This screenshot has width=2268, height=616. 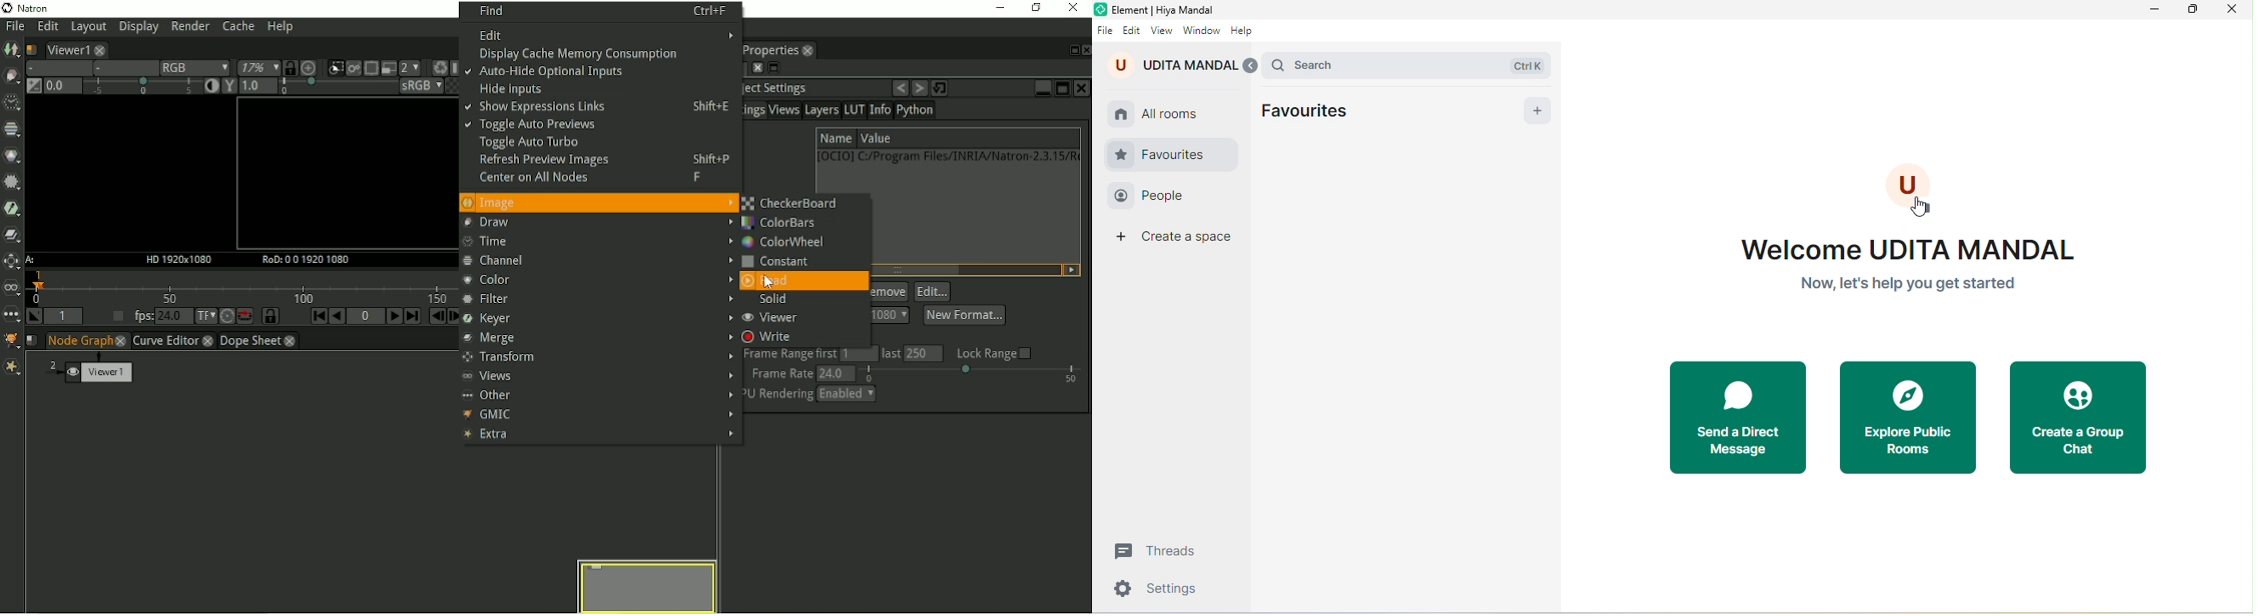 I want to click on profile, so click(x=1917, y=189).